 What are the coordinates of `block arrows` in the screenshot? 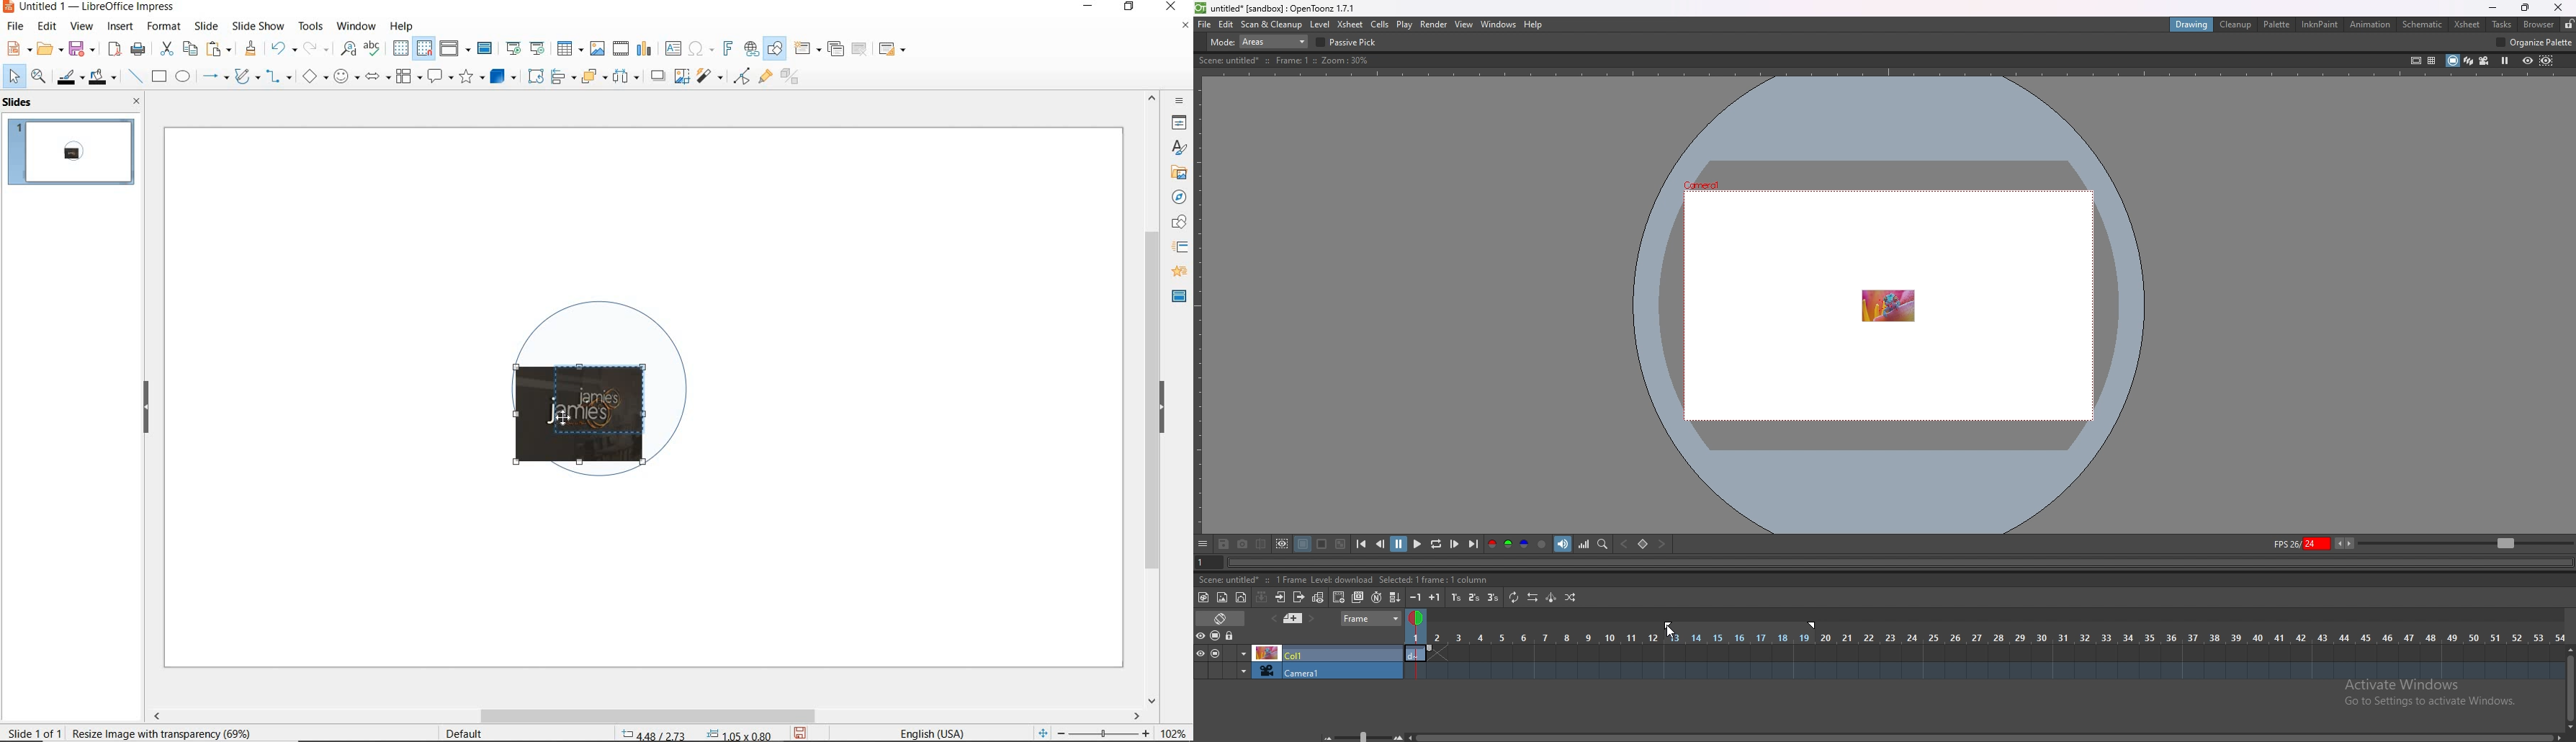 It's located at (375, 77).